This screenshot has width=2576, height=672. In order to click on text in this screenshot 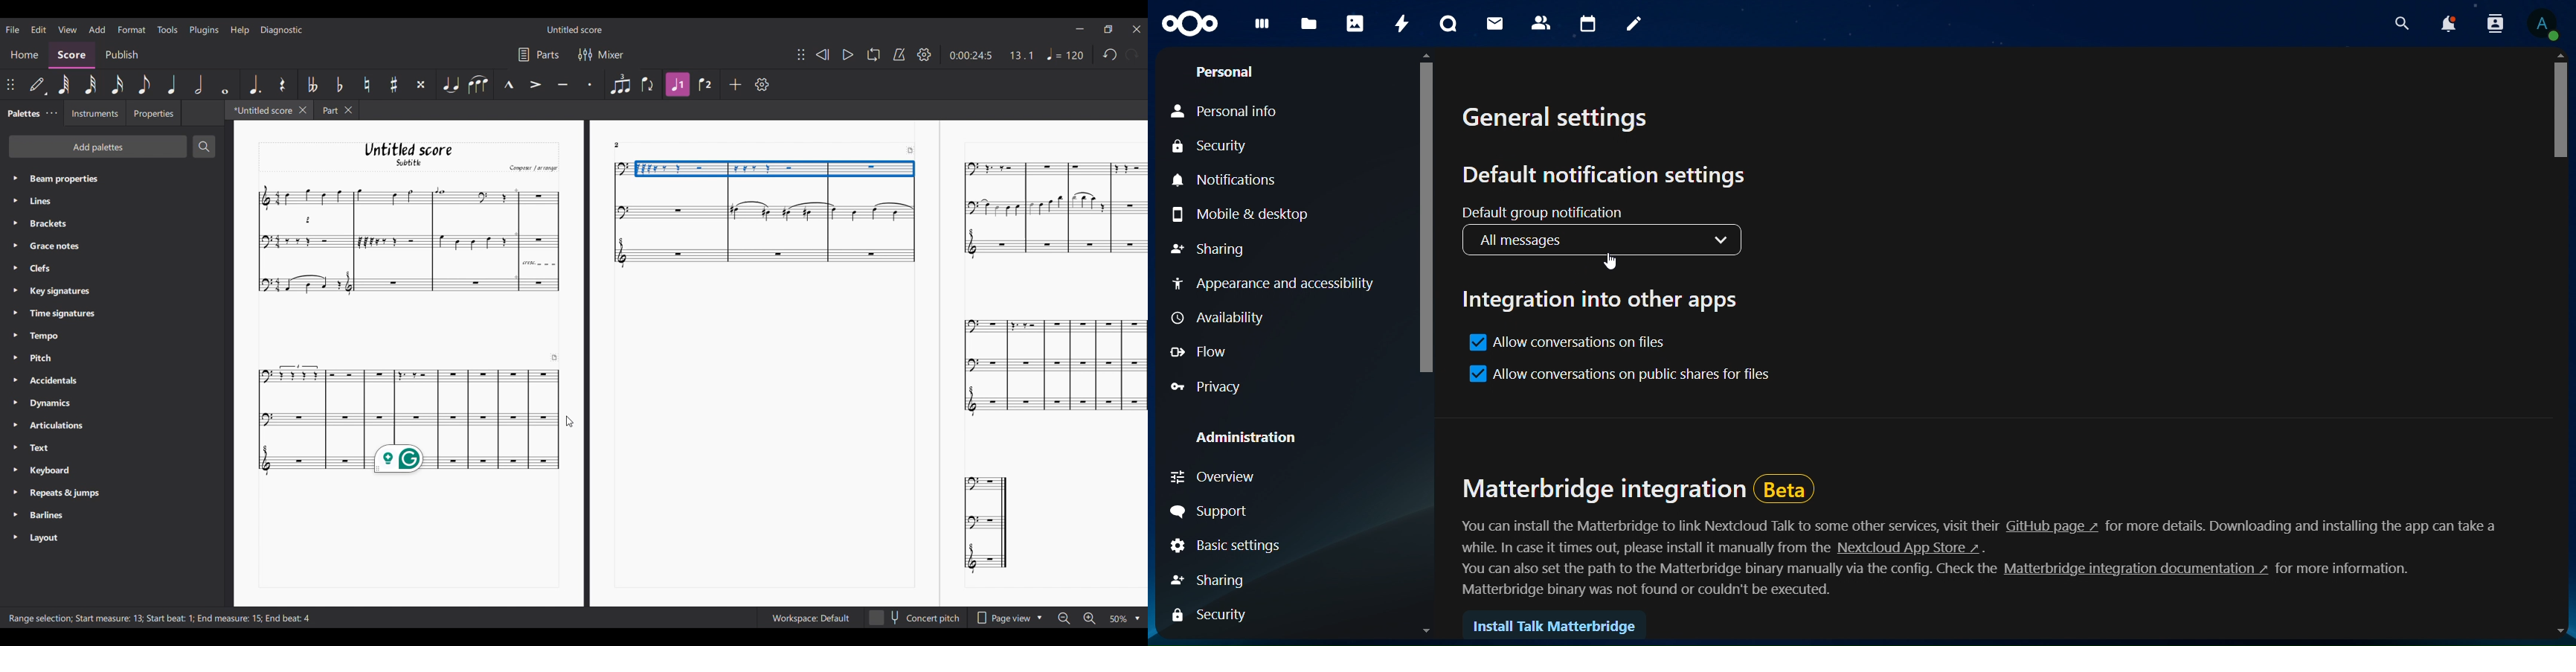, I will do `click(1729, 525)`.